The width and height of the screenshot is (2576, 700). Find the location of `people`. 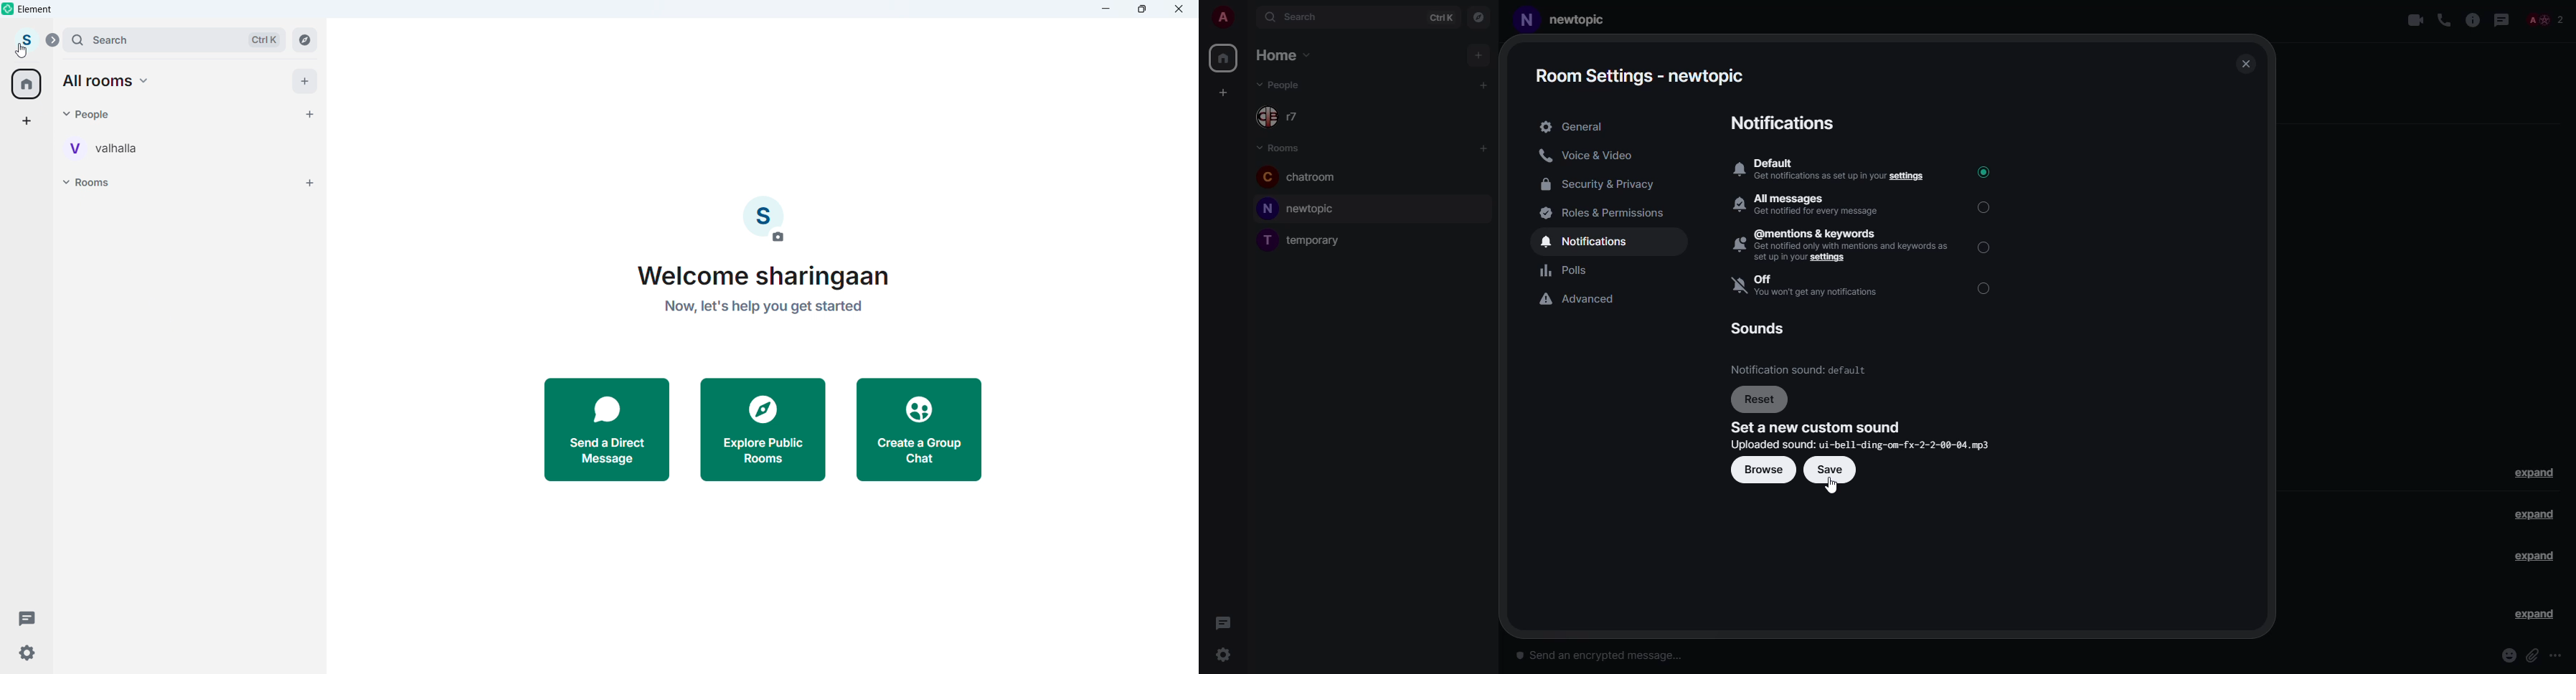

people is located at coordinates (2544, 20).